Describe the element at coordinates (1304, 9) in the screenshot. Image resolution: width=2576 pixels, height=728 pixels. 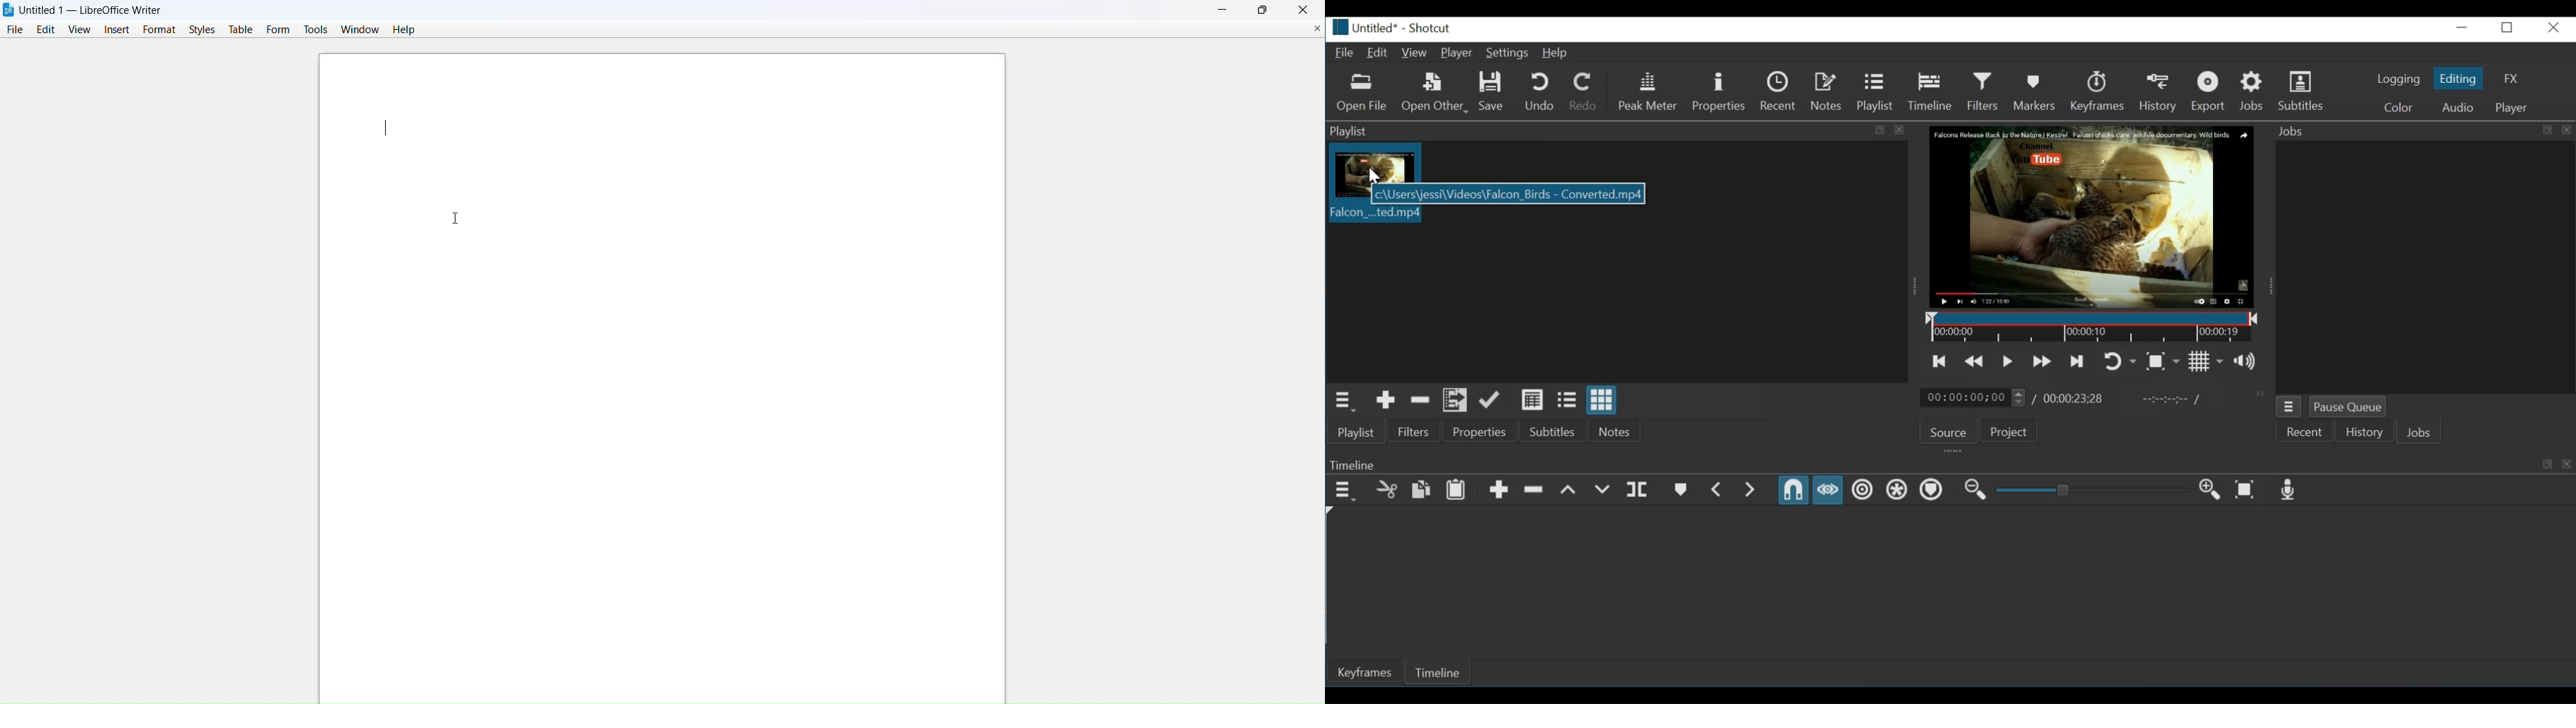
I see `close` at that location.